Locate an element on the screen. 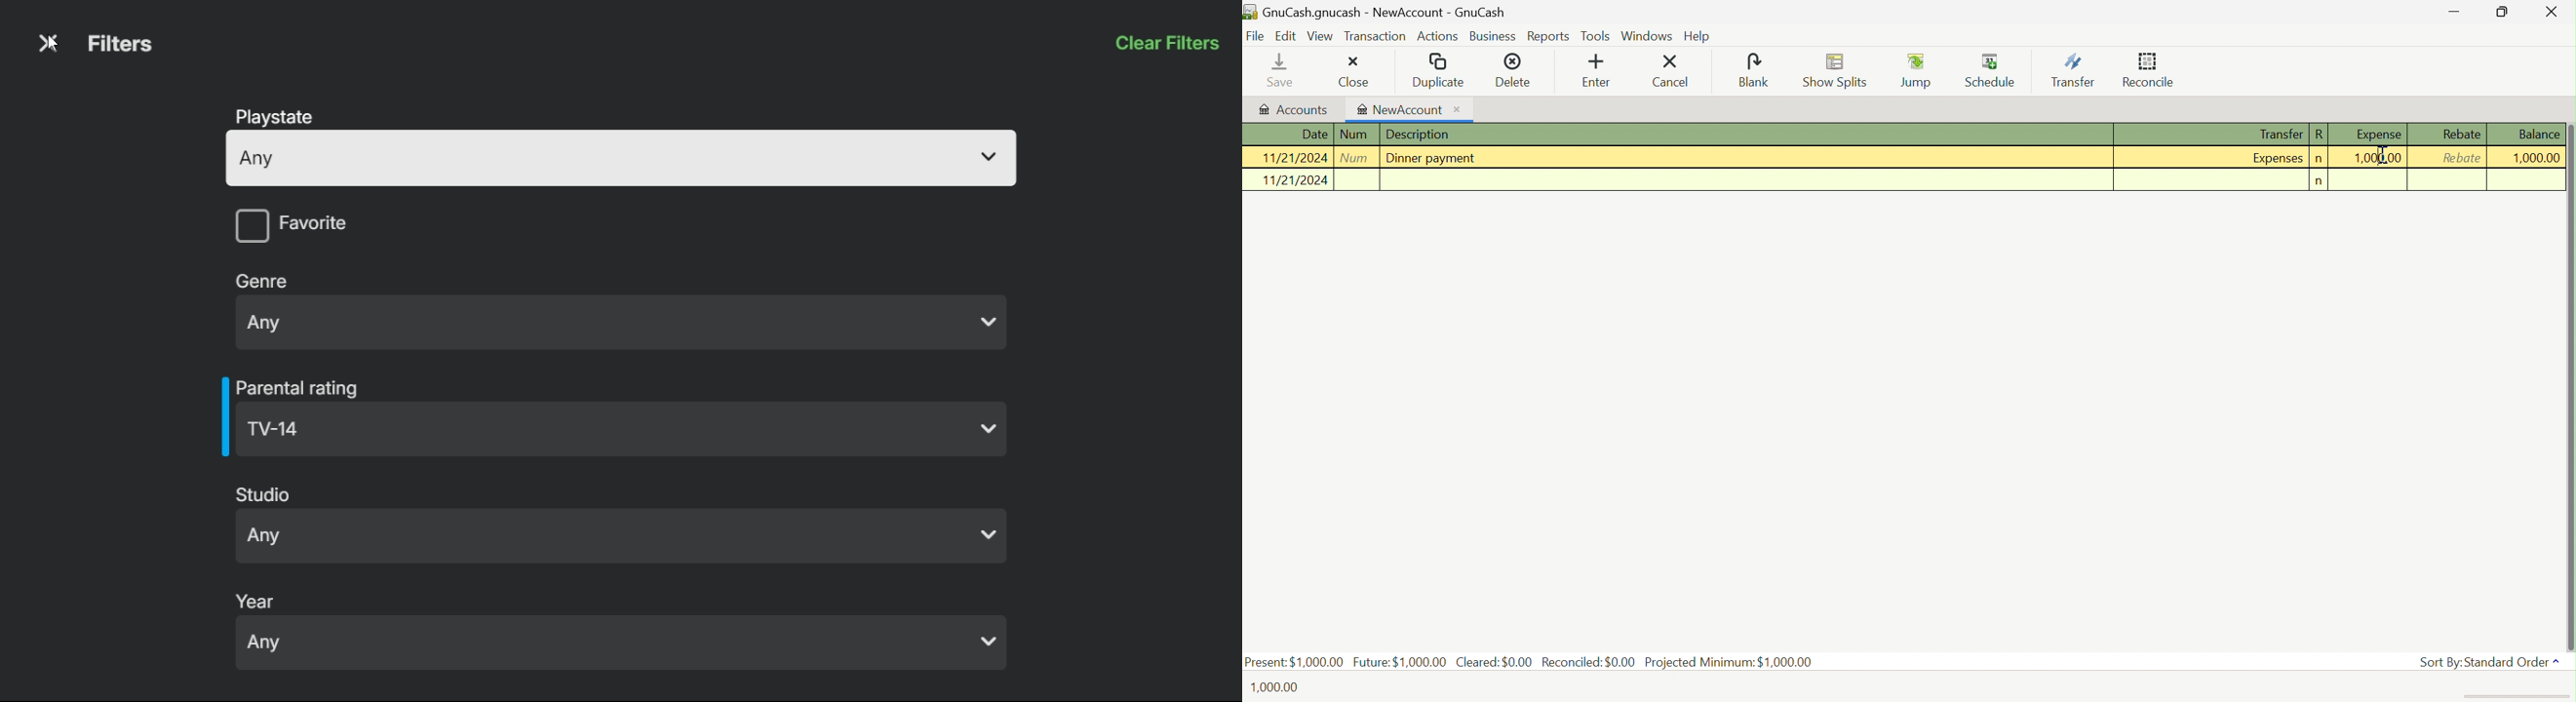  Show Splits is located at coordinates (1836, 71).